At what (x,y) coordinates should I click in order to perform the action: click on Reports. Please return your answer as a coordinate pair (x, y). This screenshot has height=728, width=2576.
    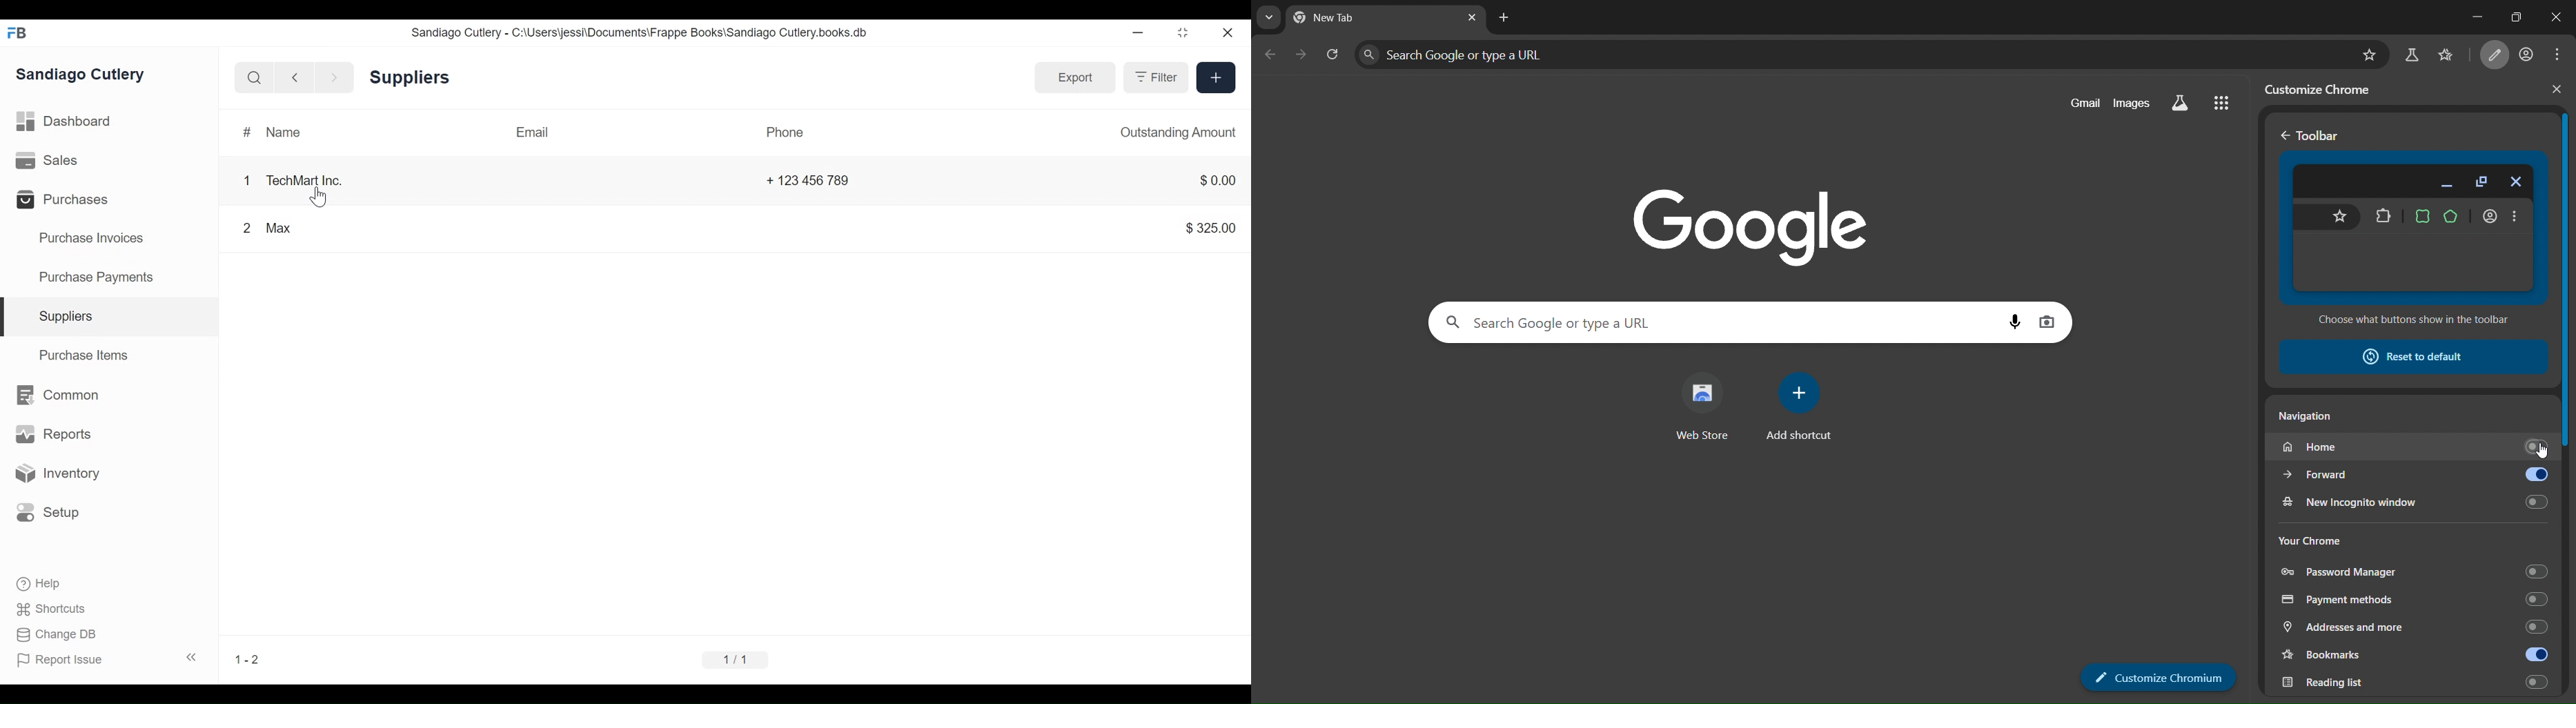
    Looking at the image, I should click on (51, 433).